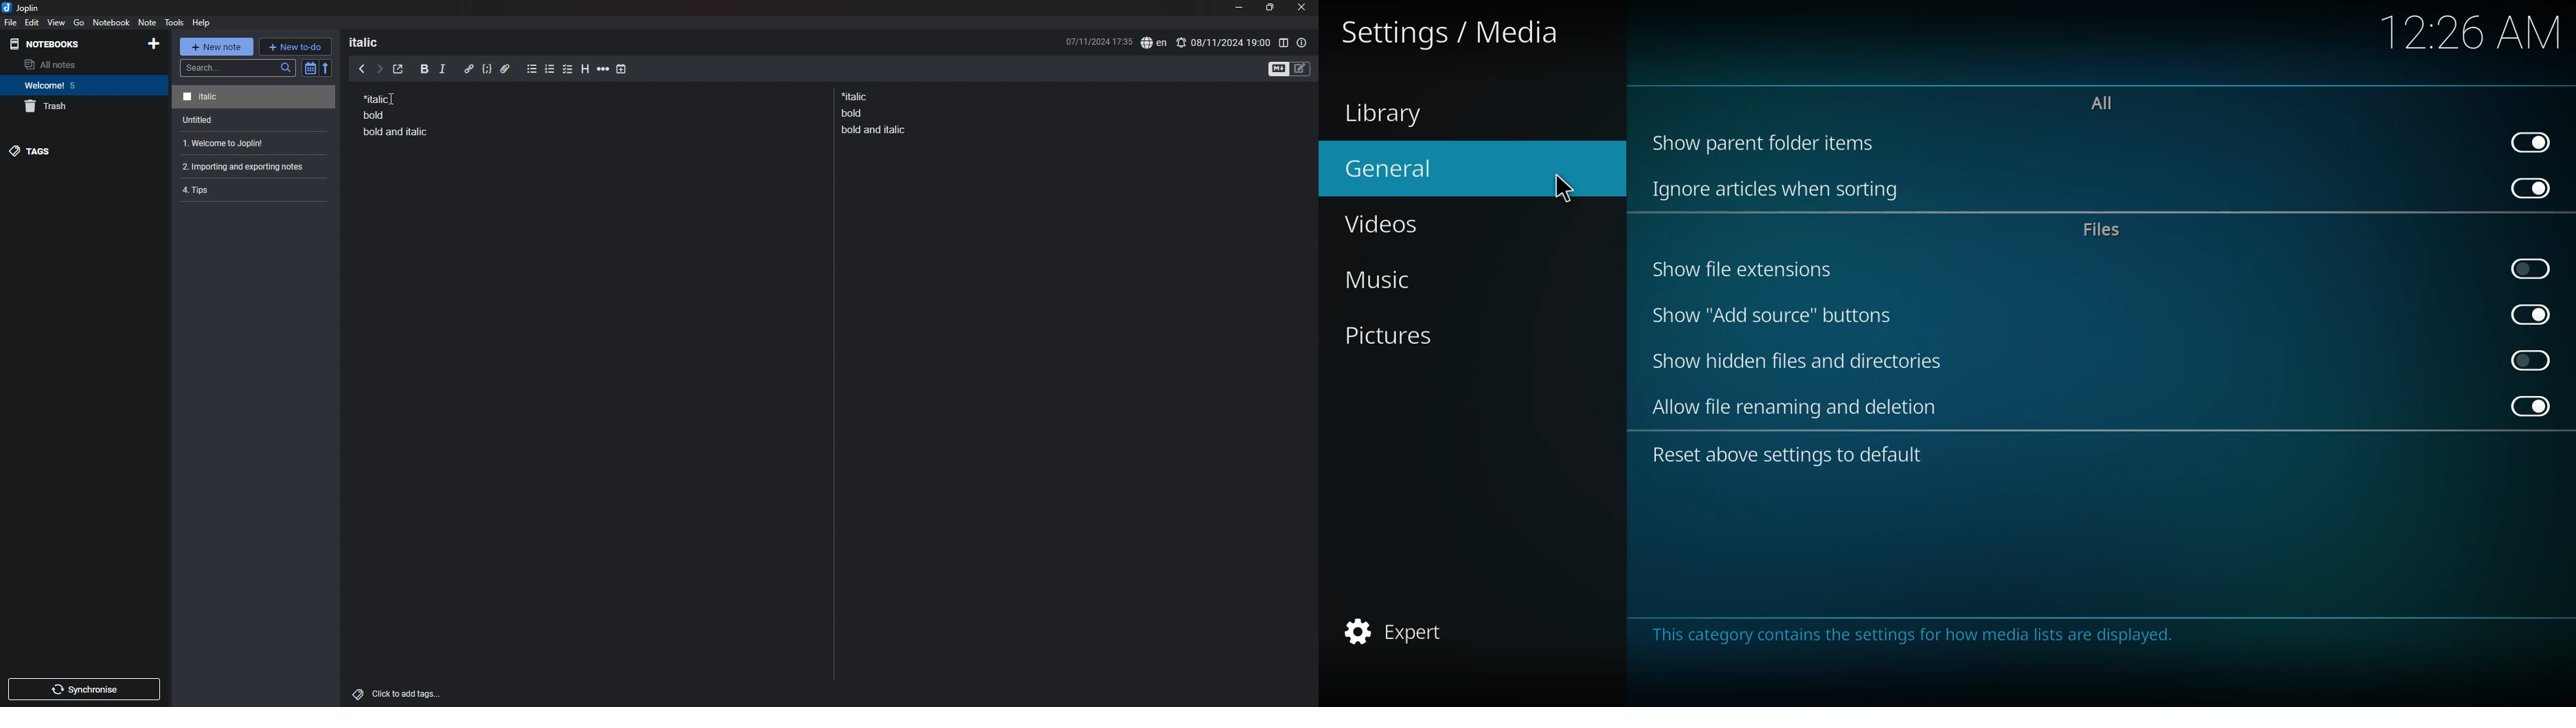 The height and width of the screenshot is (728, 2576). I want to click on reverse sort order, so click(326, 67).